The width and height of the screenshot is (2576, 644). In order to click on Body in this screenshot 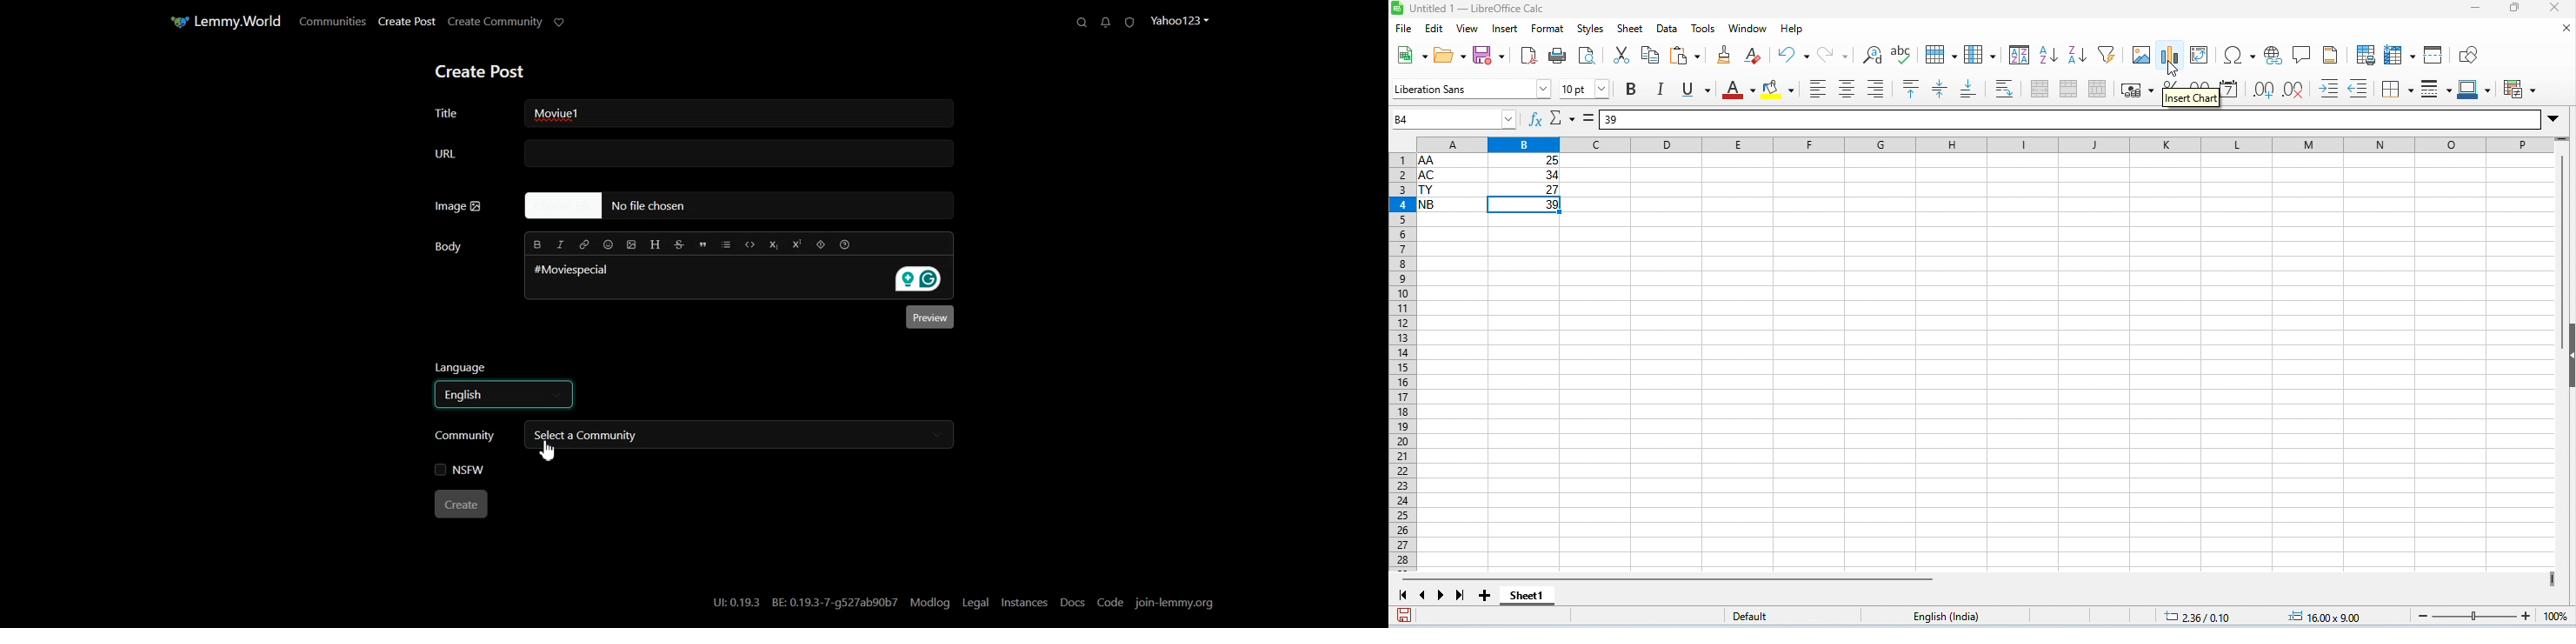, I will do `click(448, 247)`.